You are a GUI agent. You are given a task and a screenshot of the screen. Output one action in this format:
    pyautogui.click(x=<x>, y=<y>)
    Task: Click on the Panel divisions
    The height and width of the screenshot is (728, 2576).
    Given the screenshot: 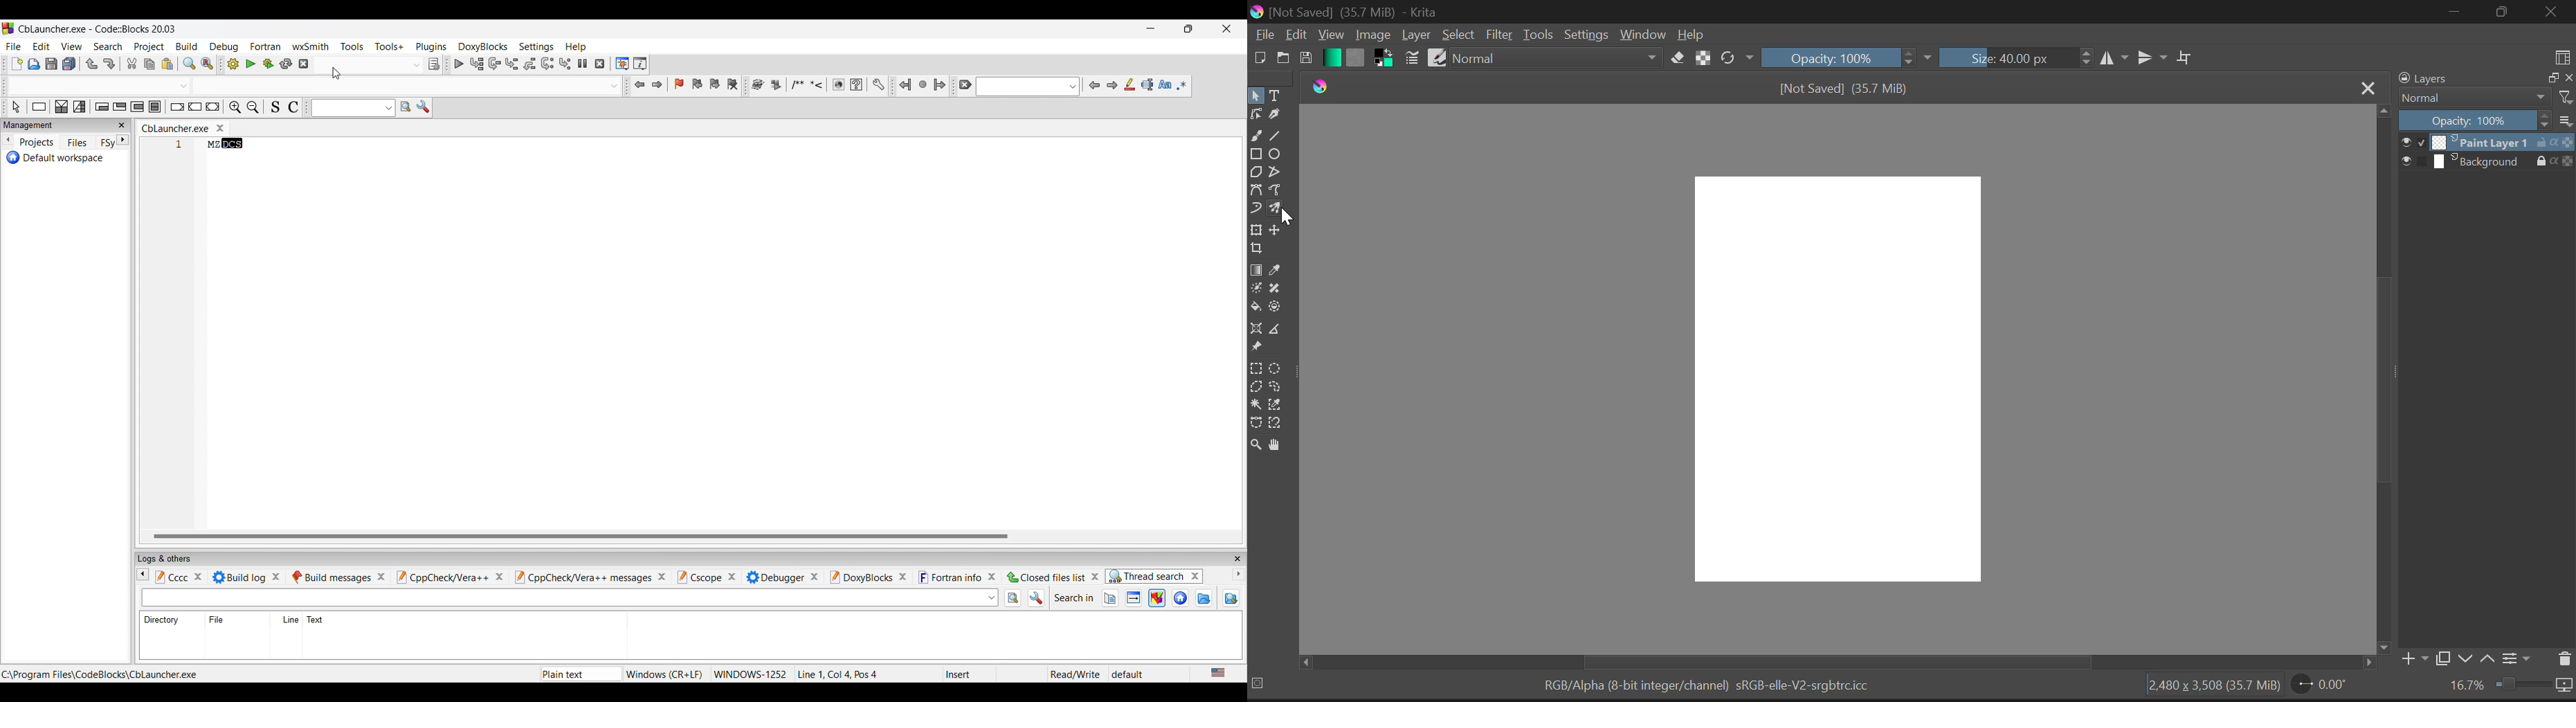 What is the action you would take?
    pyautogui.click(x=67, y=142)
    